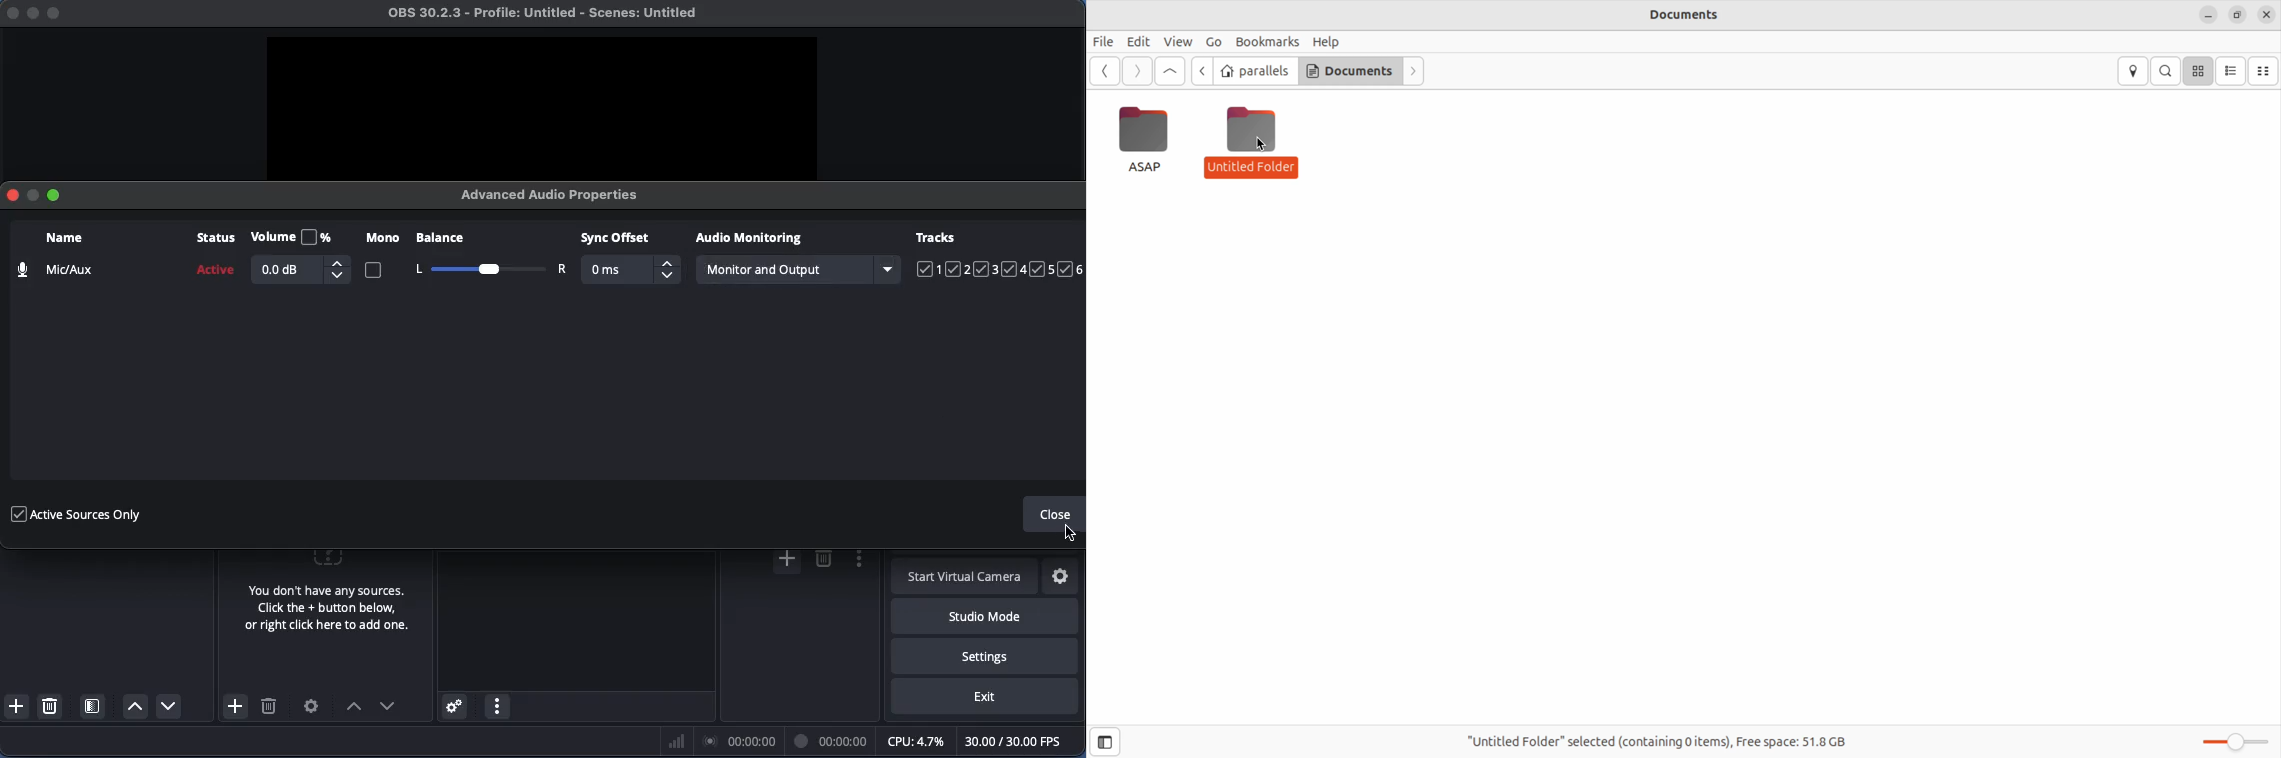 The height and width of the screenshot is (784, 2296). I want to click on Tracks, so click(1000, 254).